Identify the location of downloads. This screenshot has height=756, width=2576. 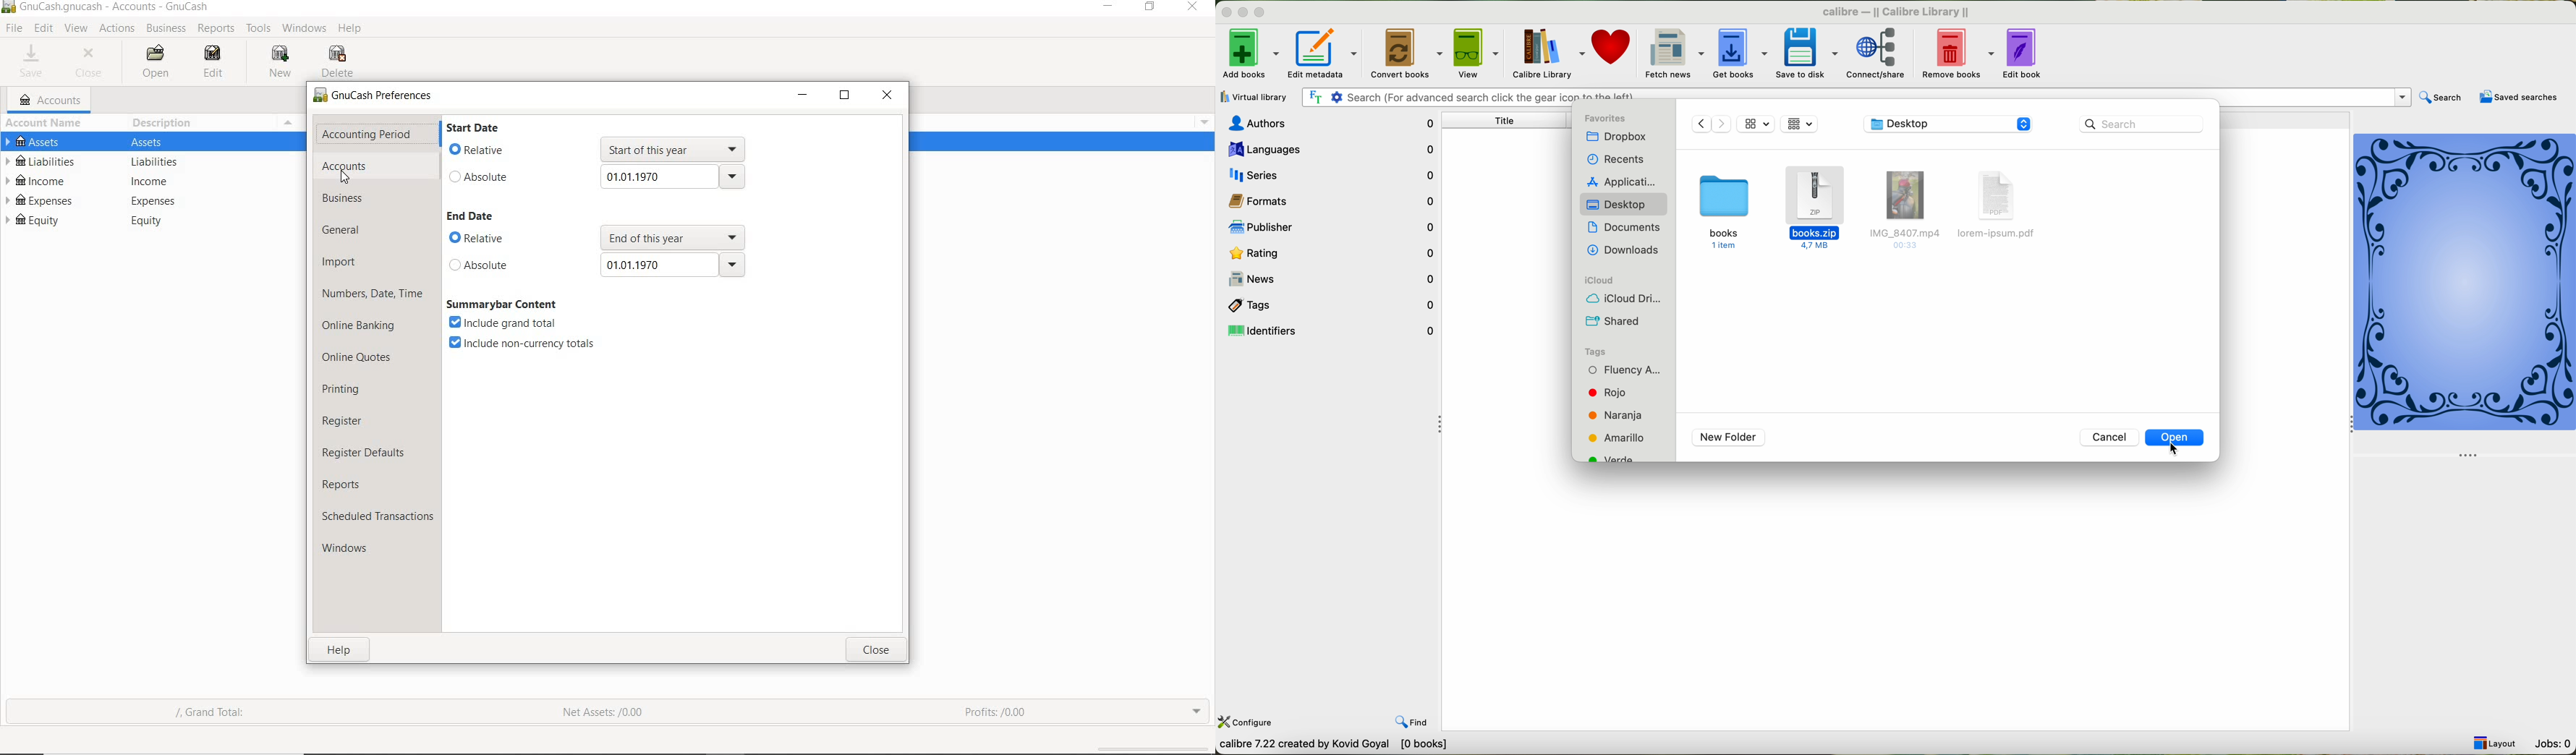
(1624, 250).